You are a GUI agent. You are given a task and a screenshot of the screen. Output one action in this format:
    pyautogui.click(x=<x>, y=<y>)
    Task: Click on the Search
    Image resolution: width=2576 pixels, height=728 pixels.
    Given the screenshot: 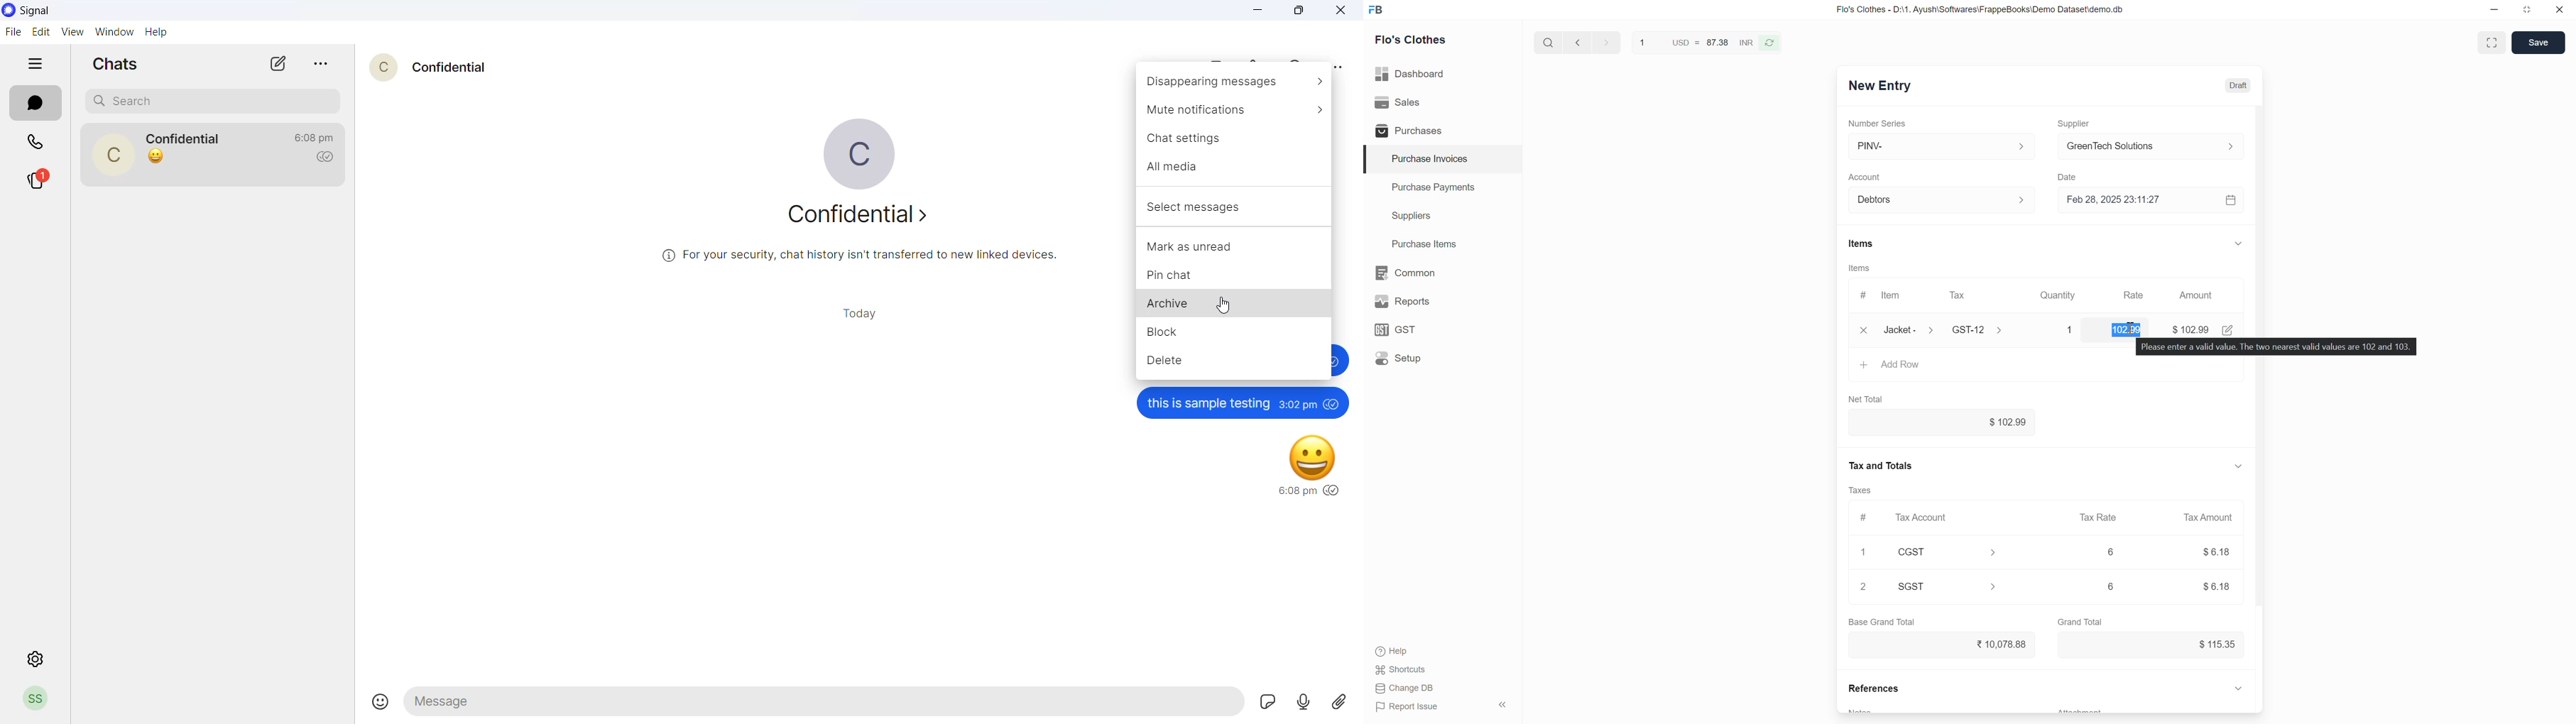 What is the action you would take?
    pyautogui.click(x=1549, y=42)
    